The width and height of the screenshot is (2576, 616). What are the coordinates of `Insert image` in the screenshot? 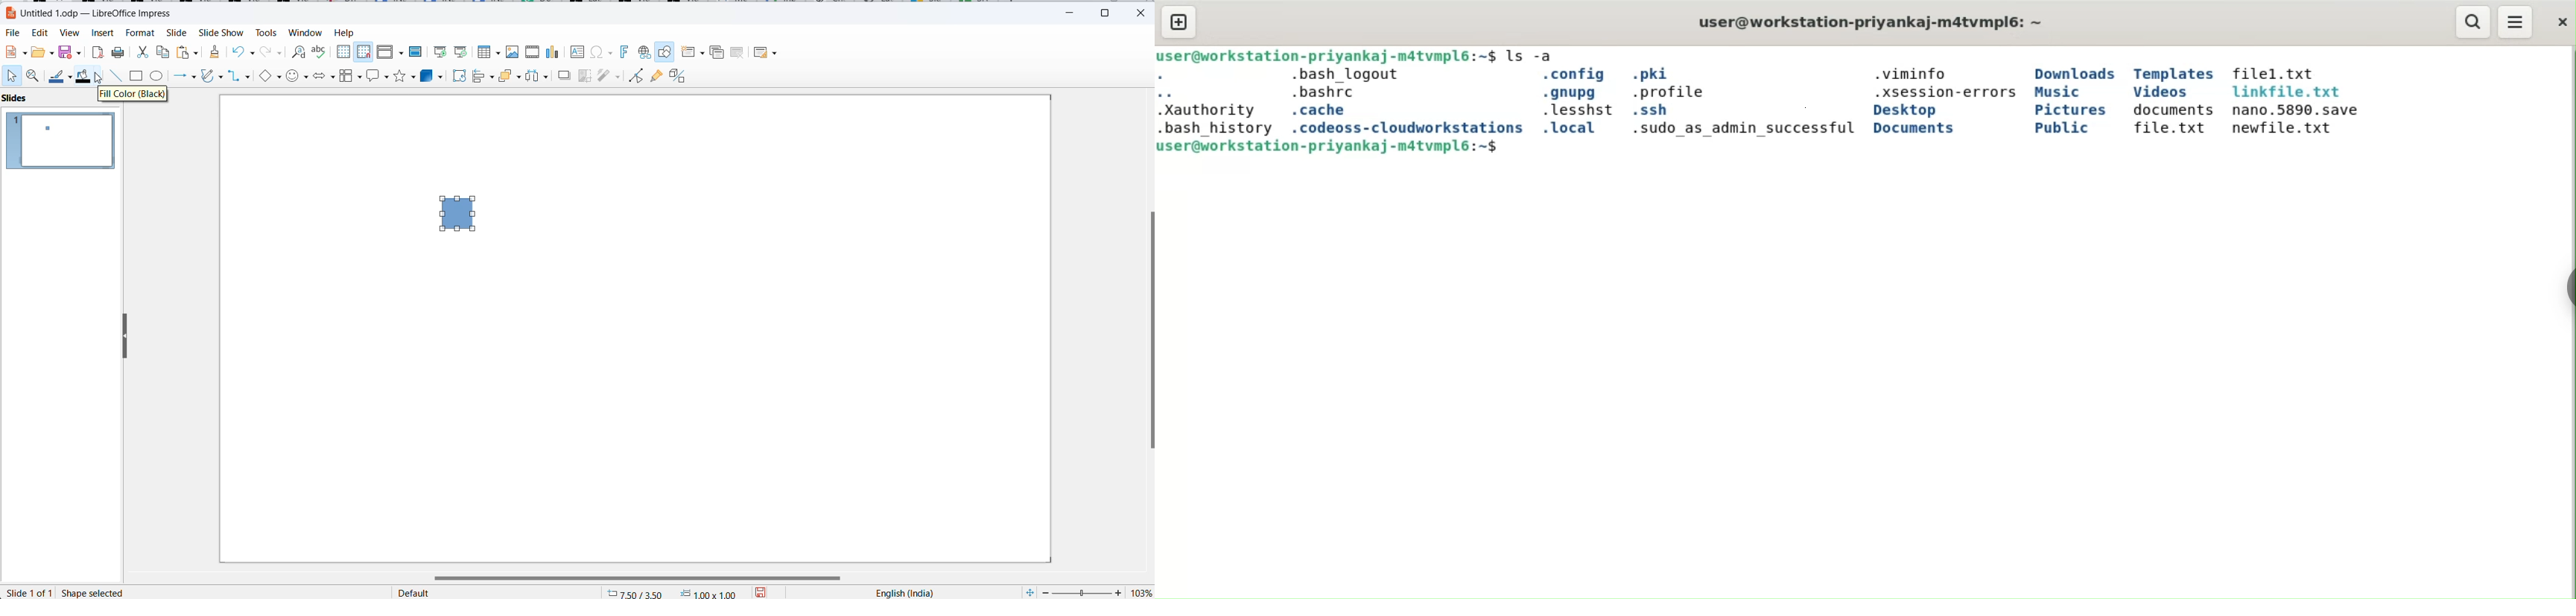 It's located at (514, 52).